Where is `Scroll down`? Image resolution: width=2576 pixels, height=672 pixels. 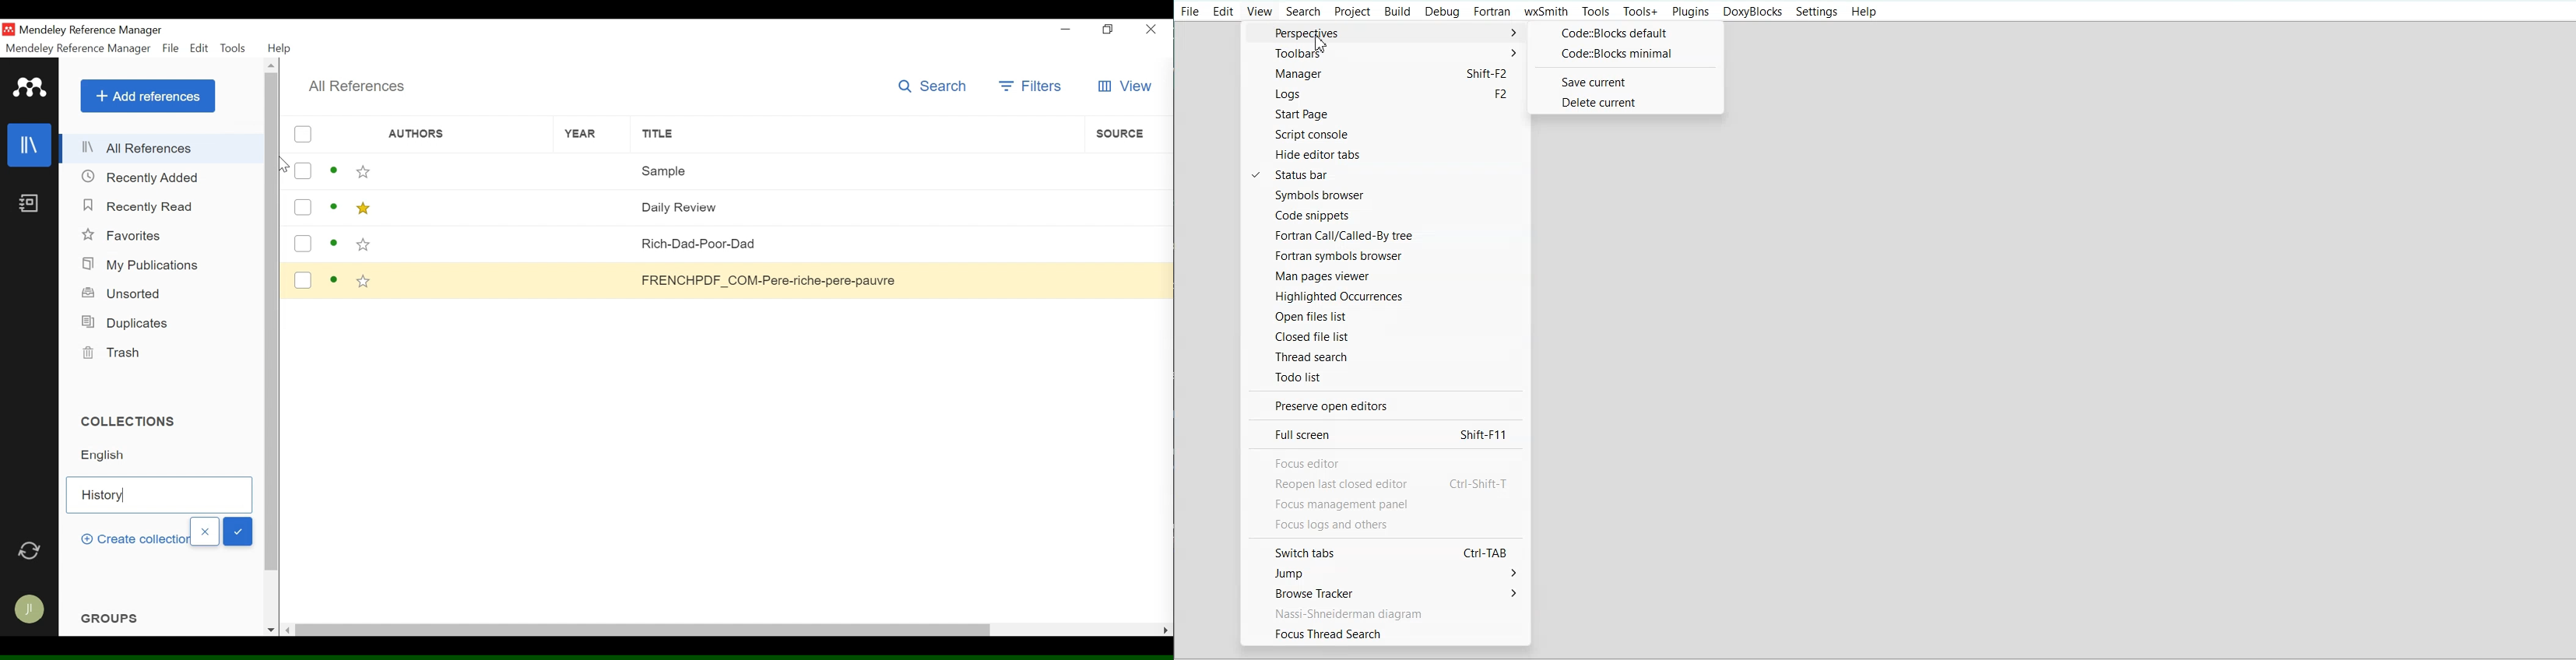 Scroll down is located at coordinates (271, 629).